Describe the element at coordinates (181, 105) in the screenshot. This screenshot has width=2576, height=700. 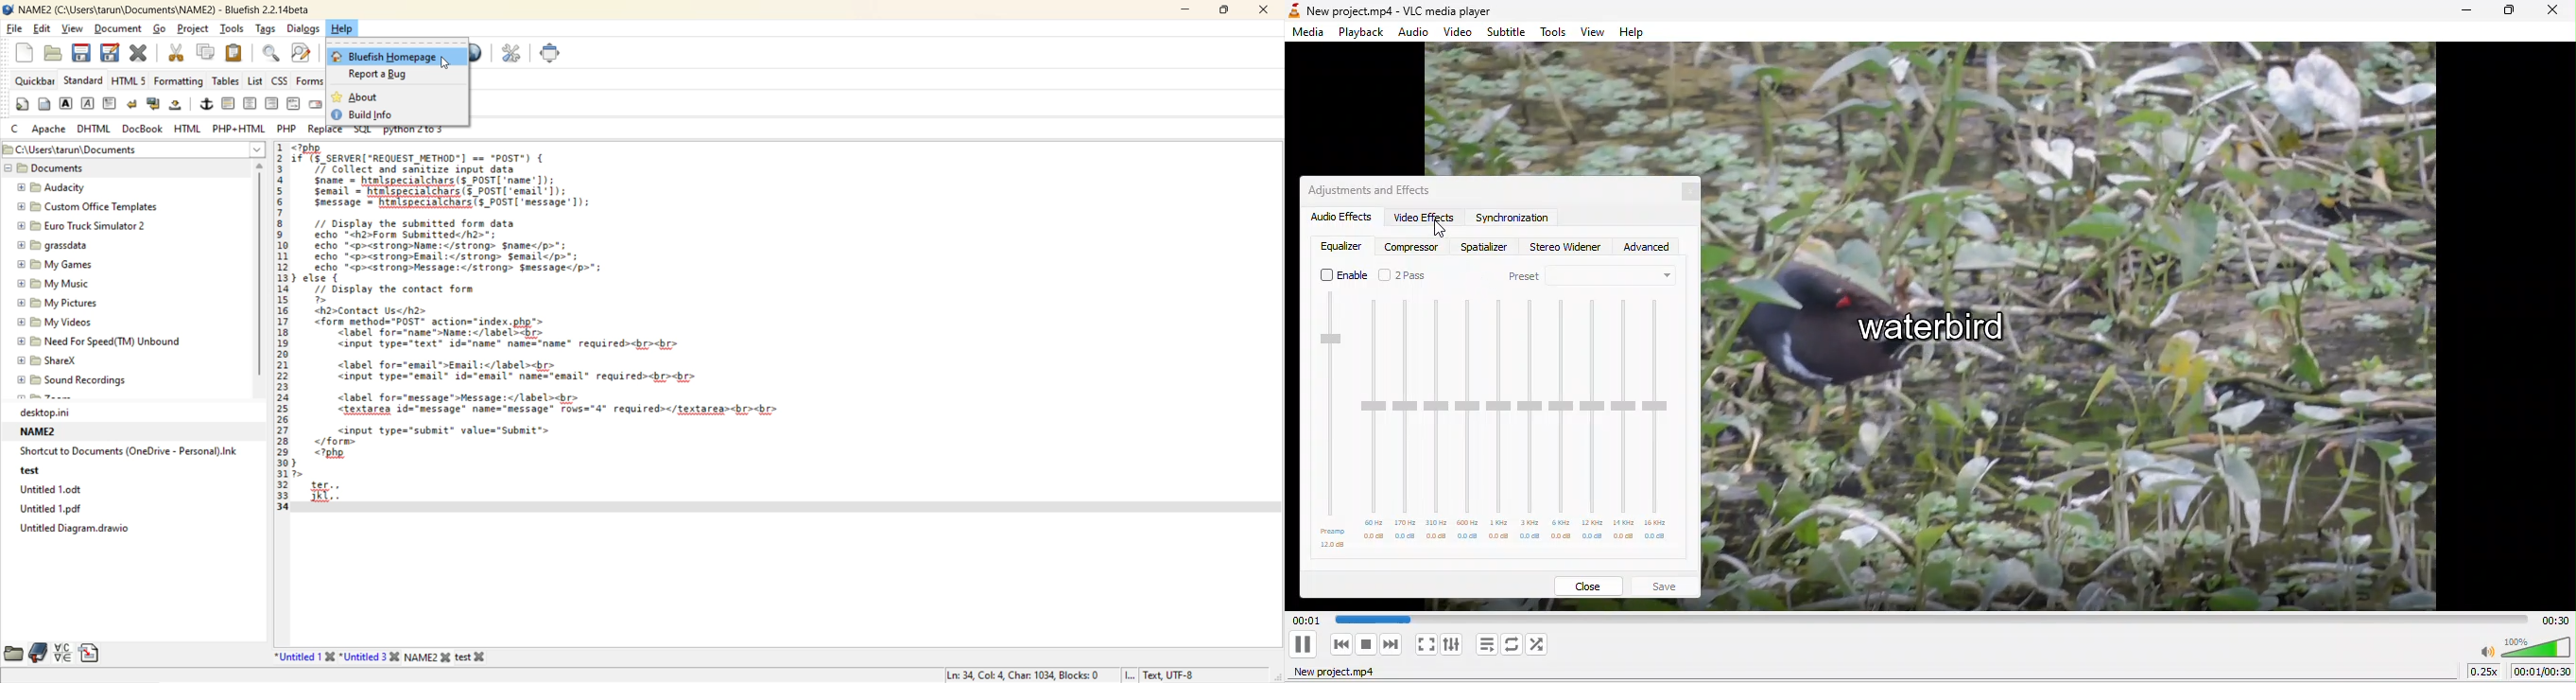
I see `non breaking space` at that location.